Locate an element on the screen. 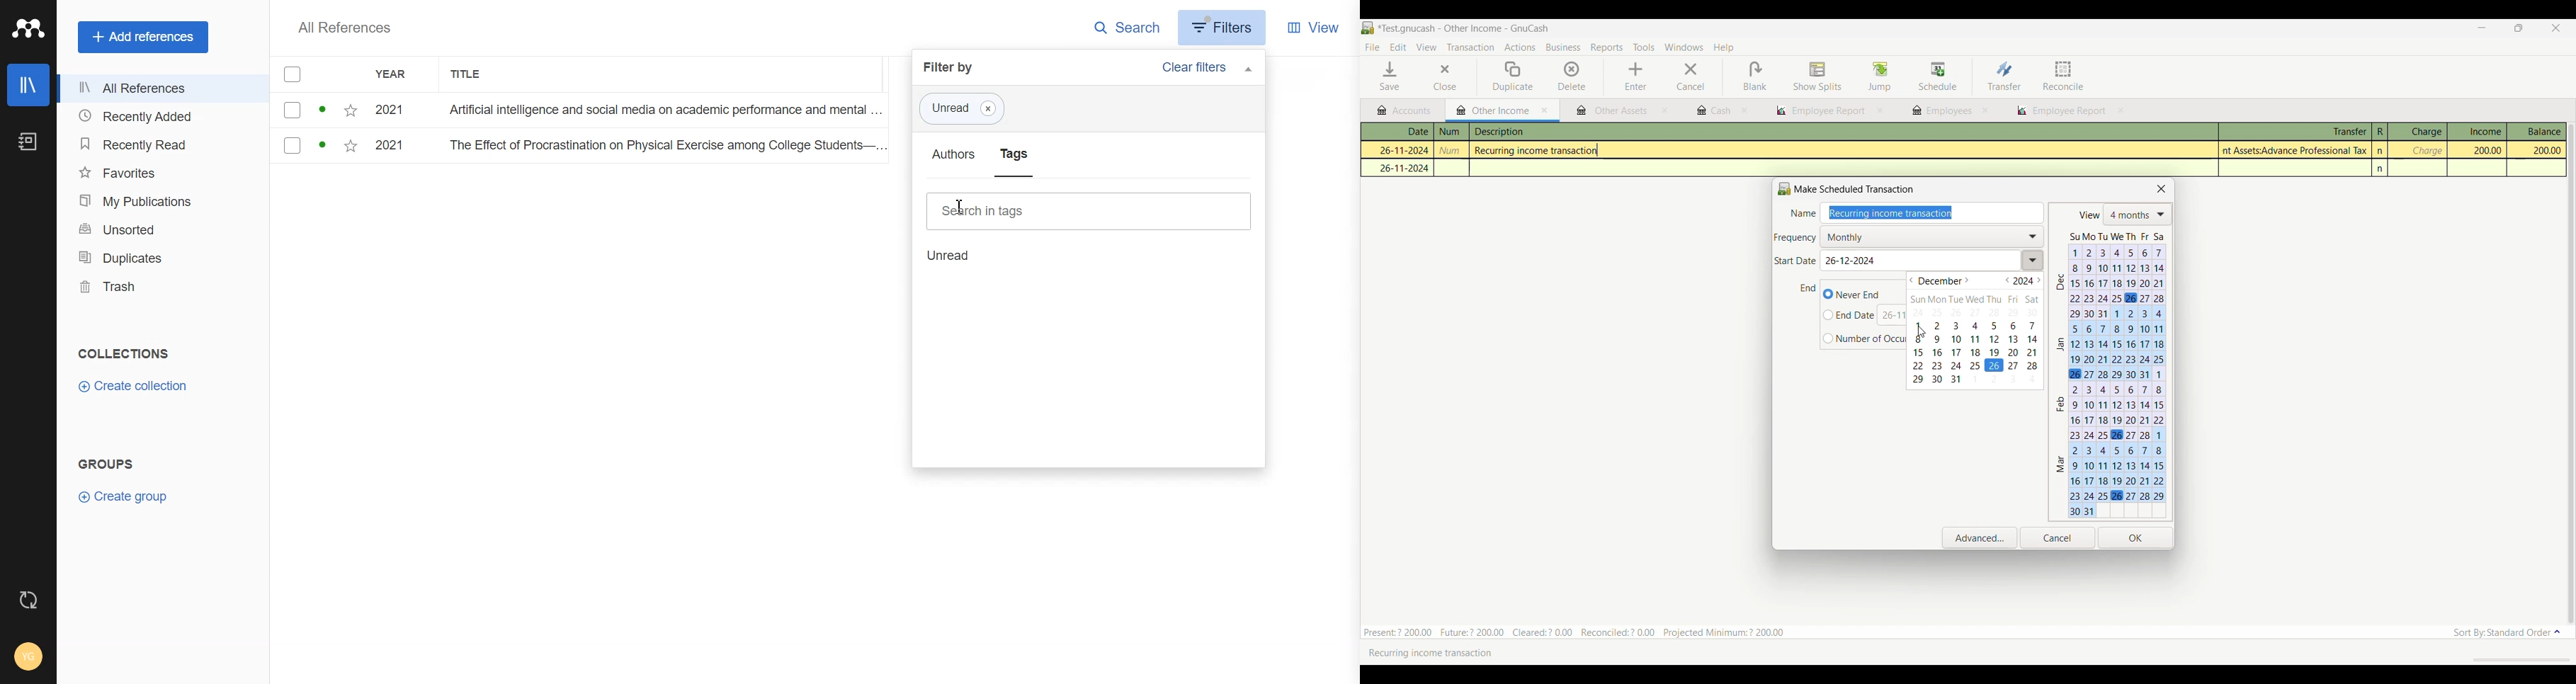  Jump is located at coordinates (1879, 76).